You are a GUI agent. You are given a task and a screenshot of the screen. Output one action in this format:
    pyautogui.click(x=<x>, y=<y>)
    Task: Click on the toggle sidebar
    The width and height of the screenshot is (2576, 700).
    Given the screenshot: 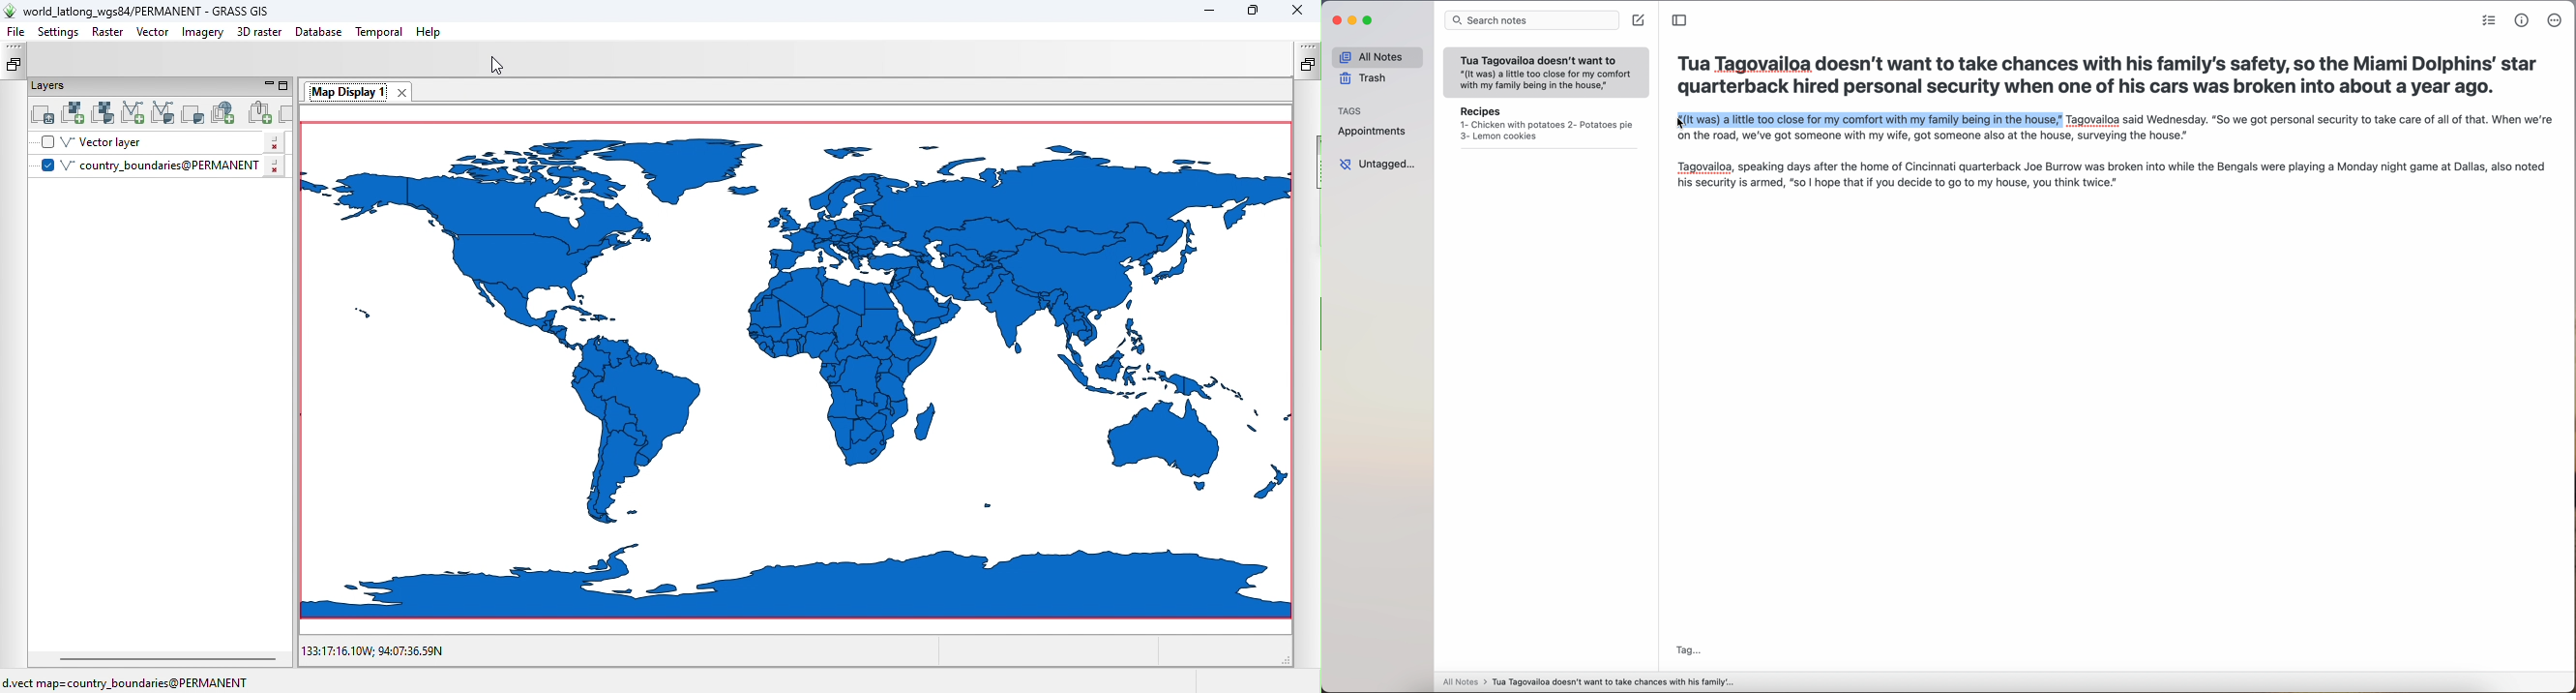 What is the action you would take?
    pyautogui.click(x=1681, y=20)
    